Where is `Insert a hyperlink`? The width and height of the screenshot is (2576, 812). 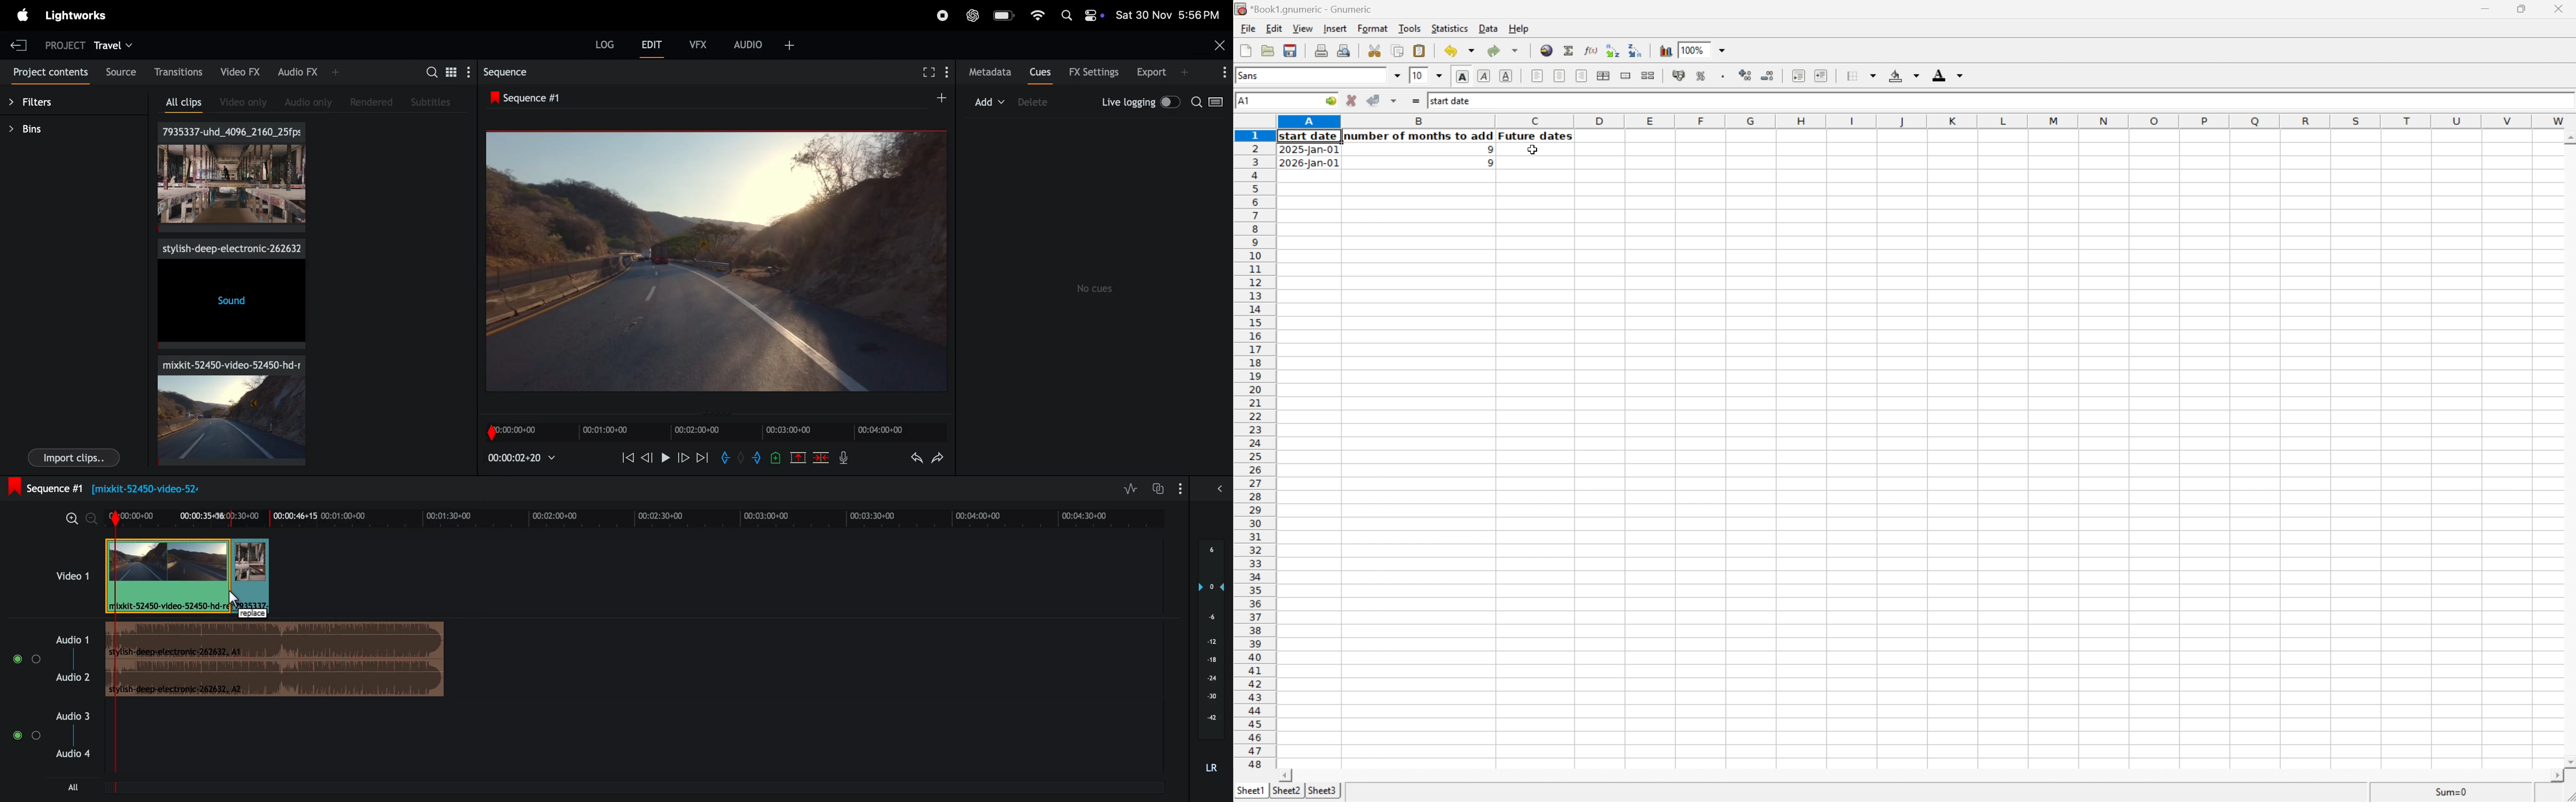
Insert a hyperlink is located at coordinates (1547, 50).